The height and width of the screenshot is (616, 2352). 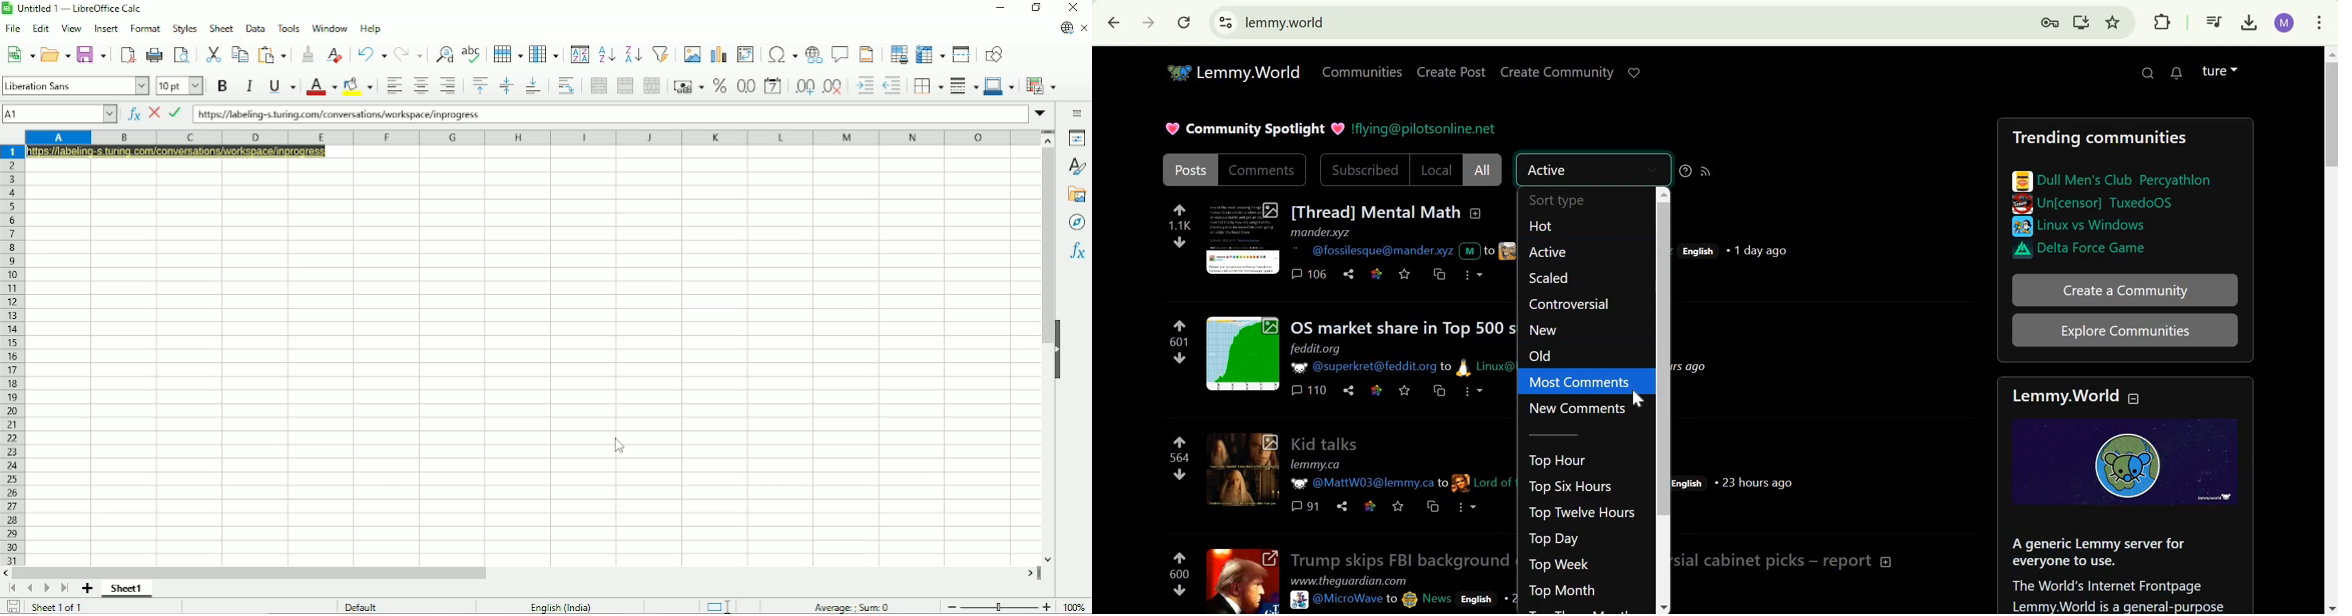 I want to click on Create Community, so click(x=1560, y=72).